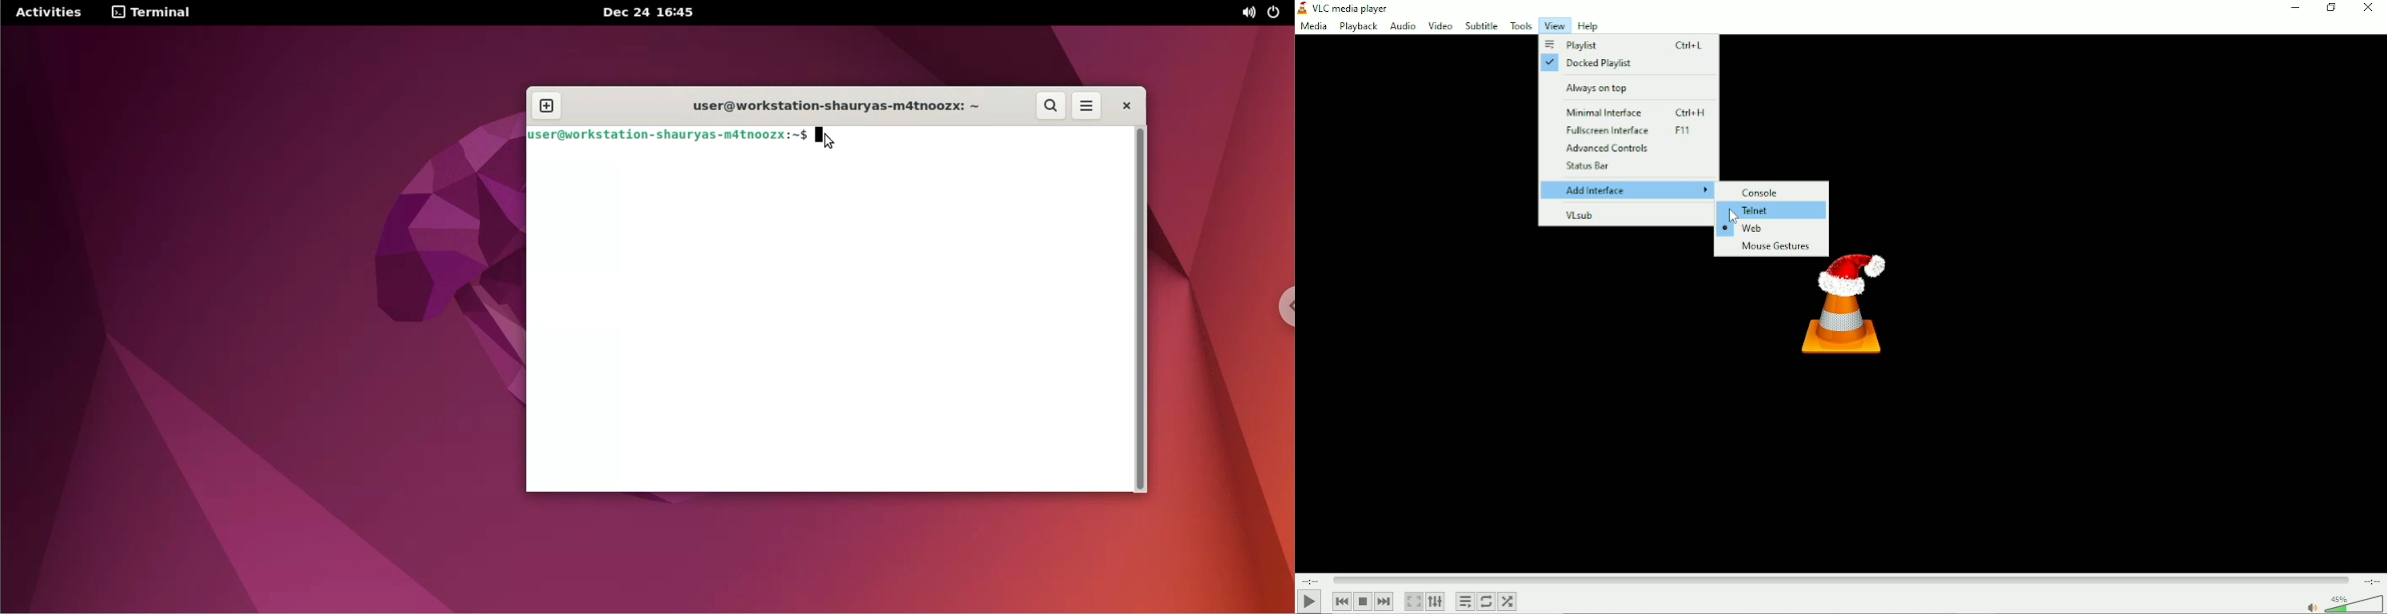  I want to click on Always on top, so click(1602, 87).